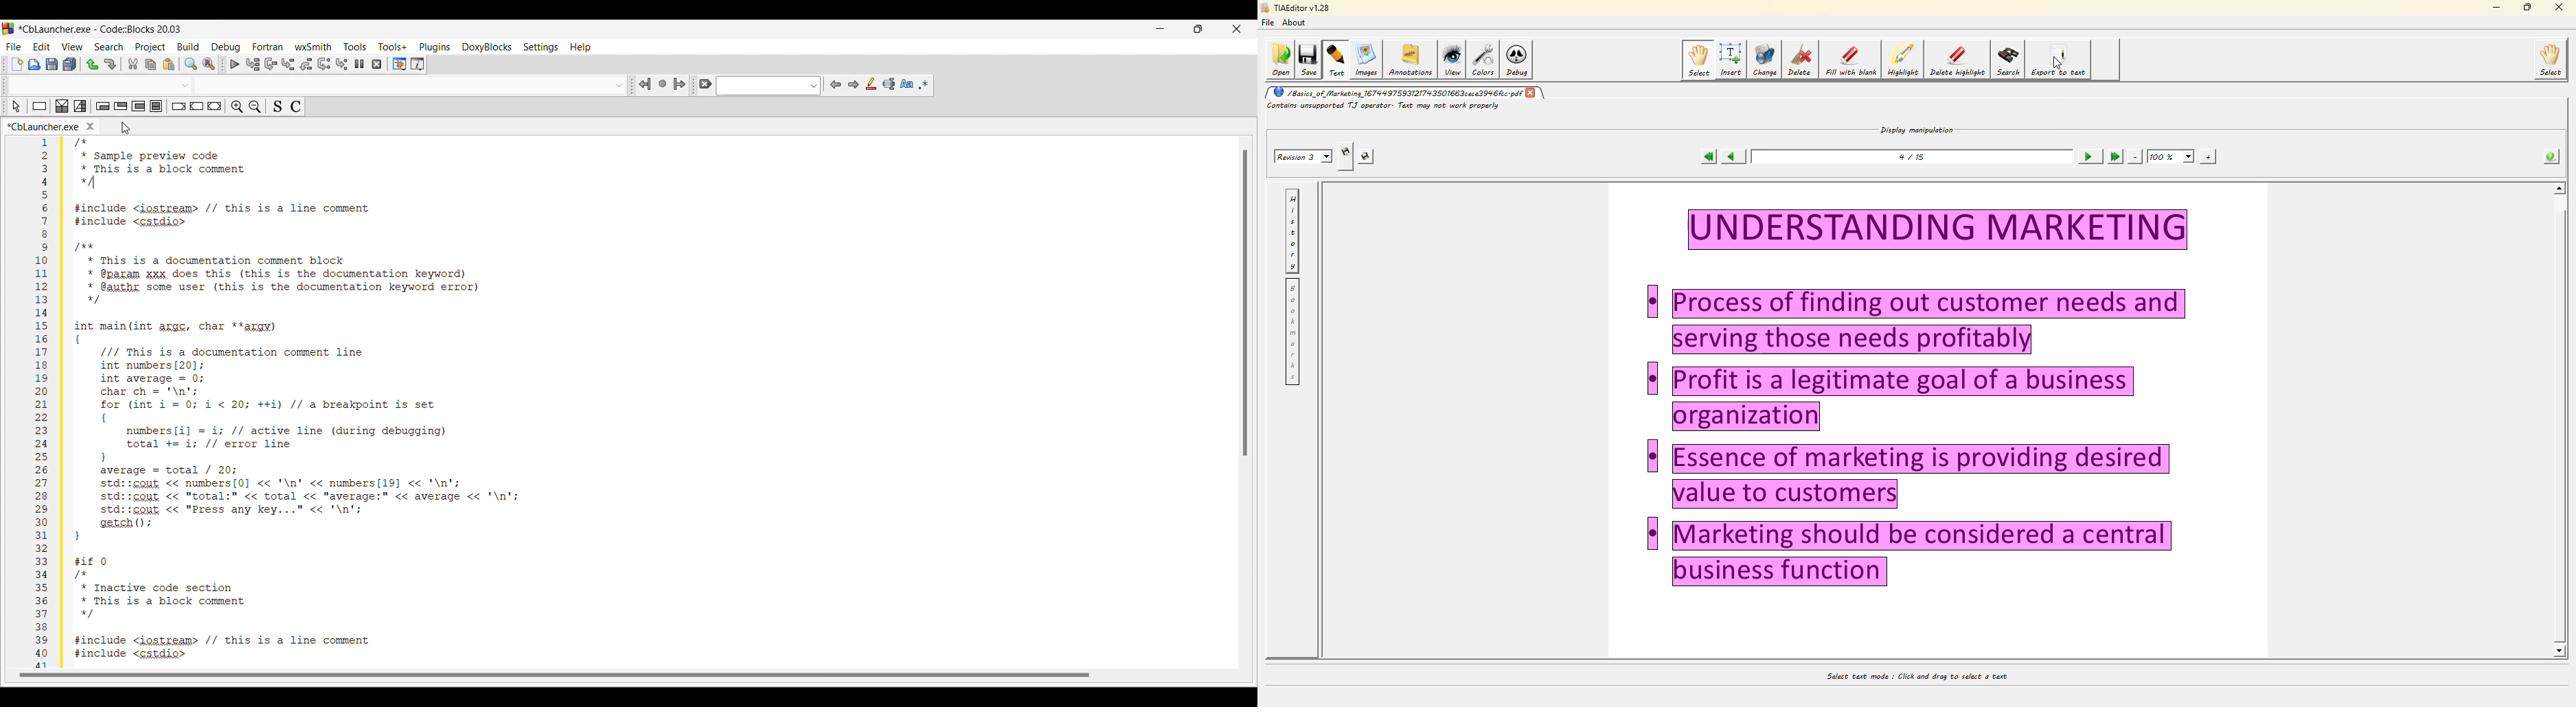 The width and height of the screenshot is (2576, 728). I want to click on Cursor, so click(126, 126).